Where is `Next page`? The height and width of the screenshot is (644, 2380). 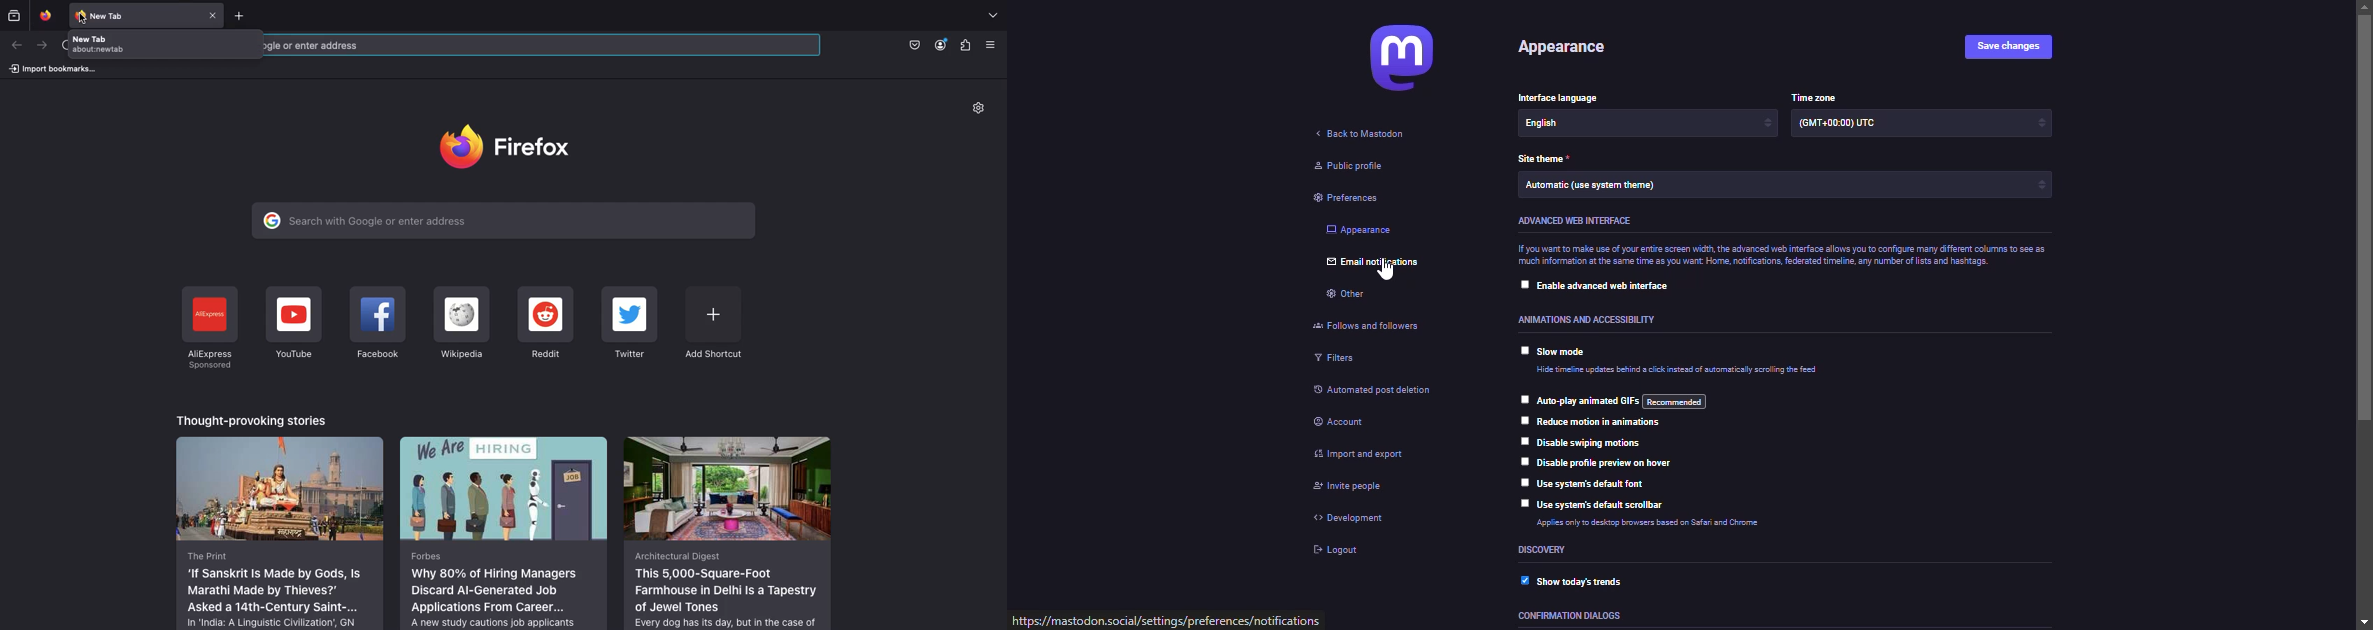 Next page is located at coordinates (41, 46).